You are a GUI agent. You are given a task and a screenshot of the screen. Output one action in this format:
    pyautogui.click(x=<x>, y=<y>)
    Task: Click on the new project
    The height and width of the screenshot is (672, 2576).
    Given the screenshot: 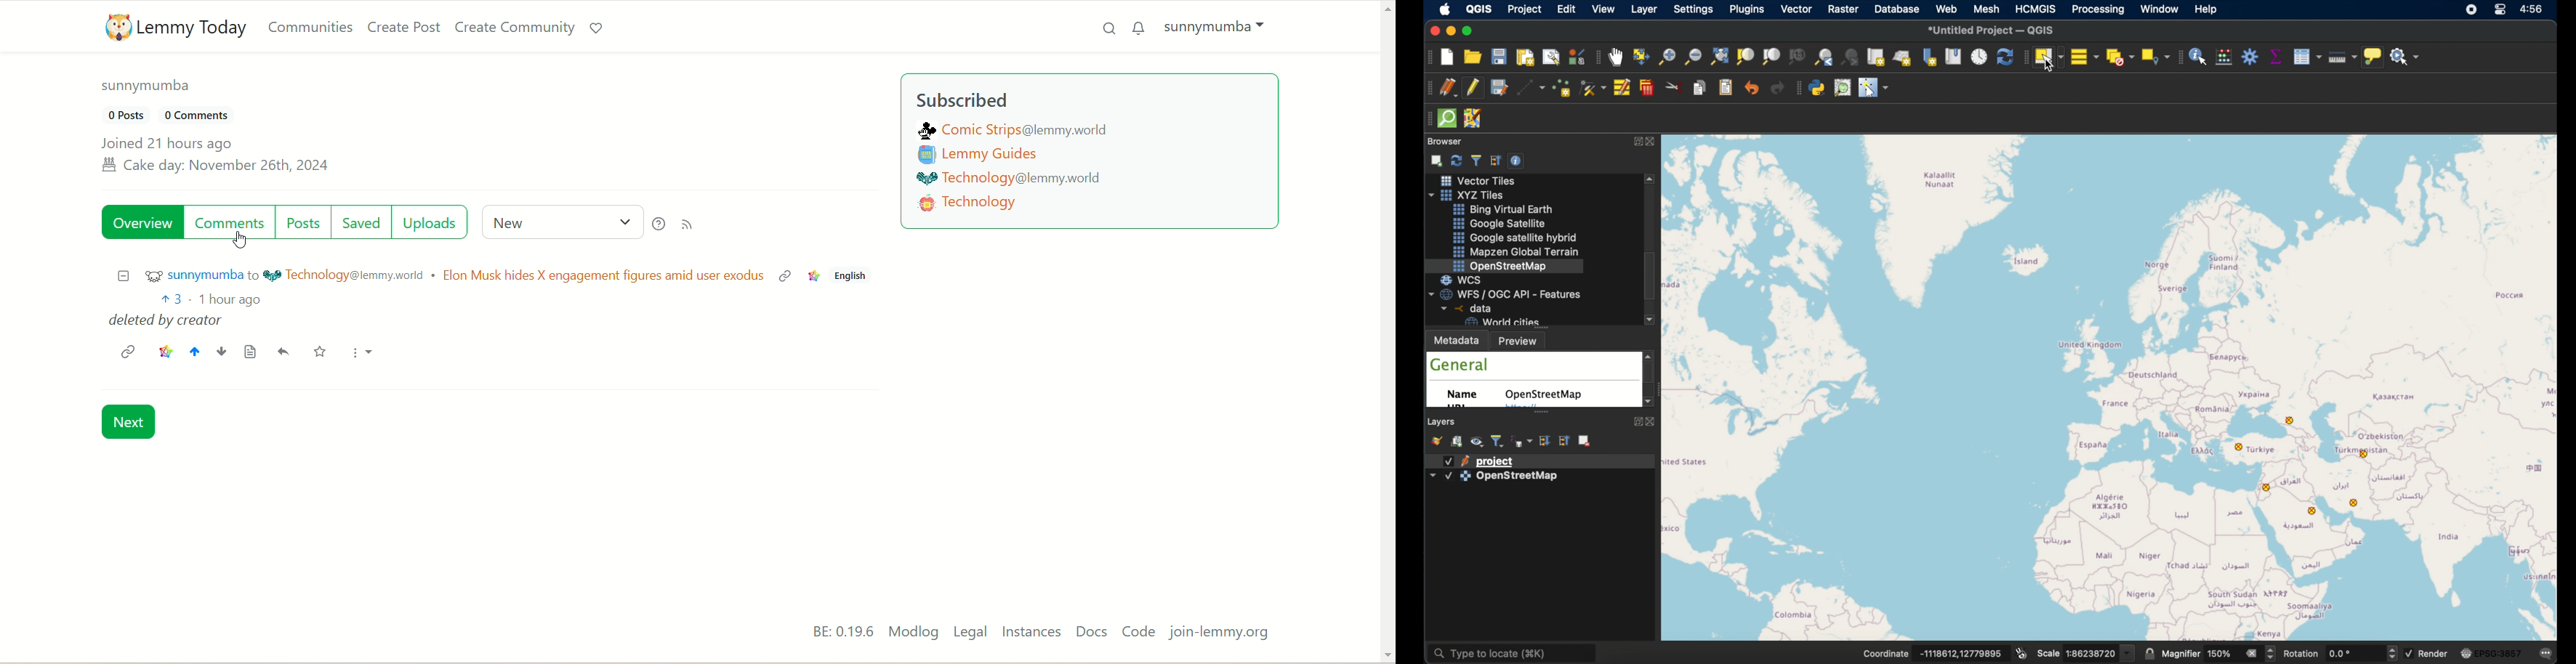 What is the action you would take?
    pyautogui.click(x=1448, y=58)
    